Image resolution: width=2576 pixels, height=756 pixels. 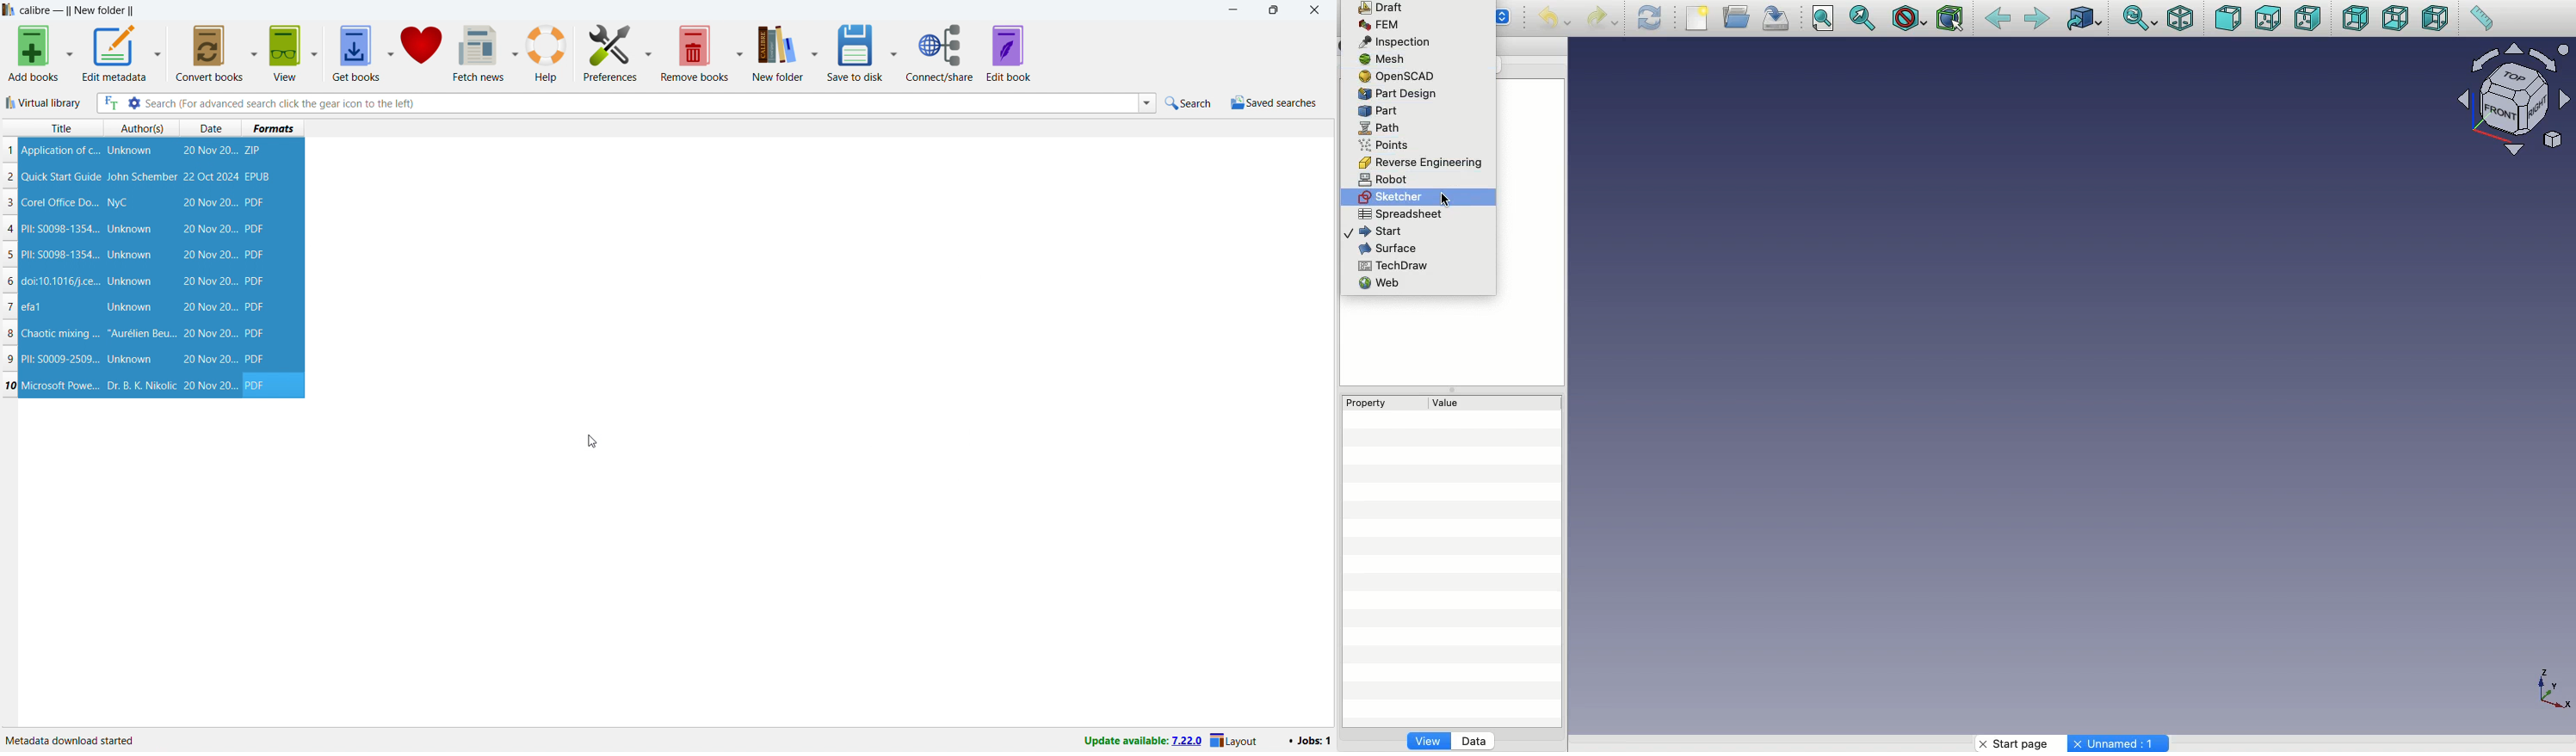 I want to click on remove books options, so click(x=742, y=52).